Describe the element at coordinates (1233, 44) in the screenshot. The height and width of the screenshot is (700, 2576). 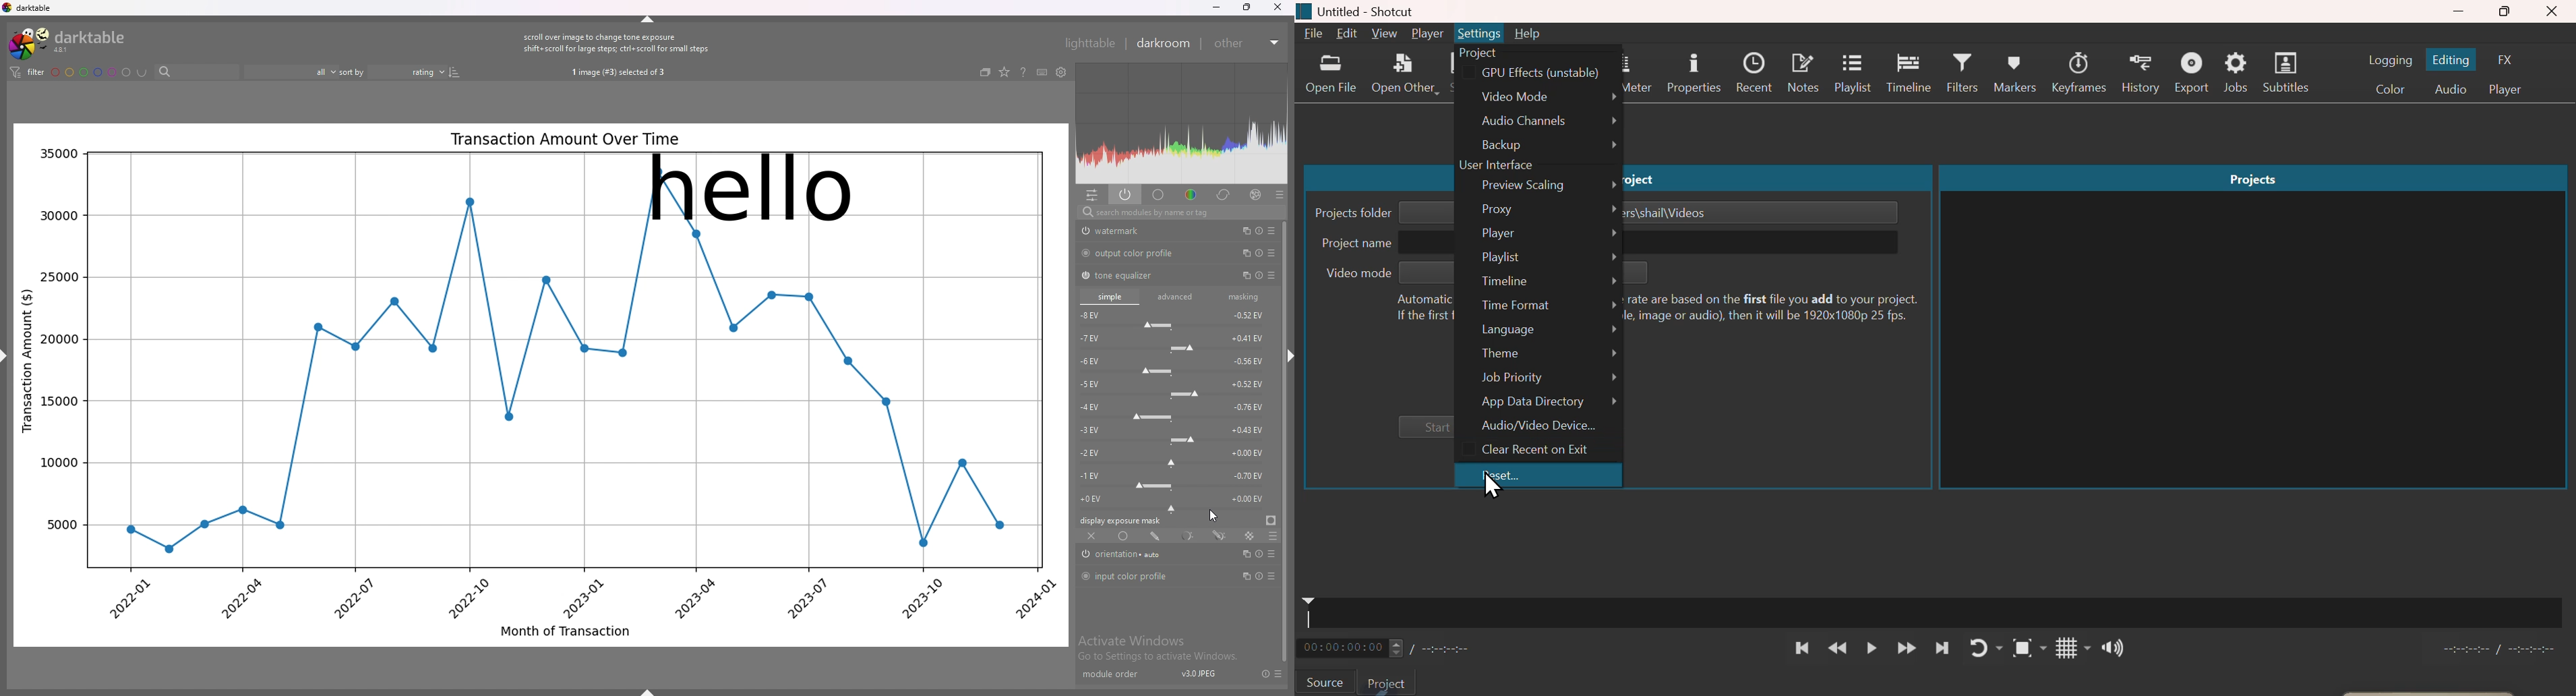
I see `other` at that location.